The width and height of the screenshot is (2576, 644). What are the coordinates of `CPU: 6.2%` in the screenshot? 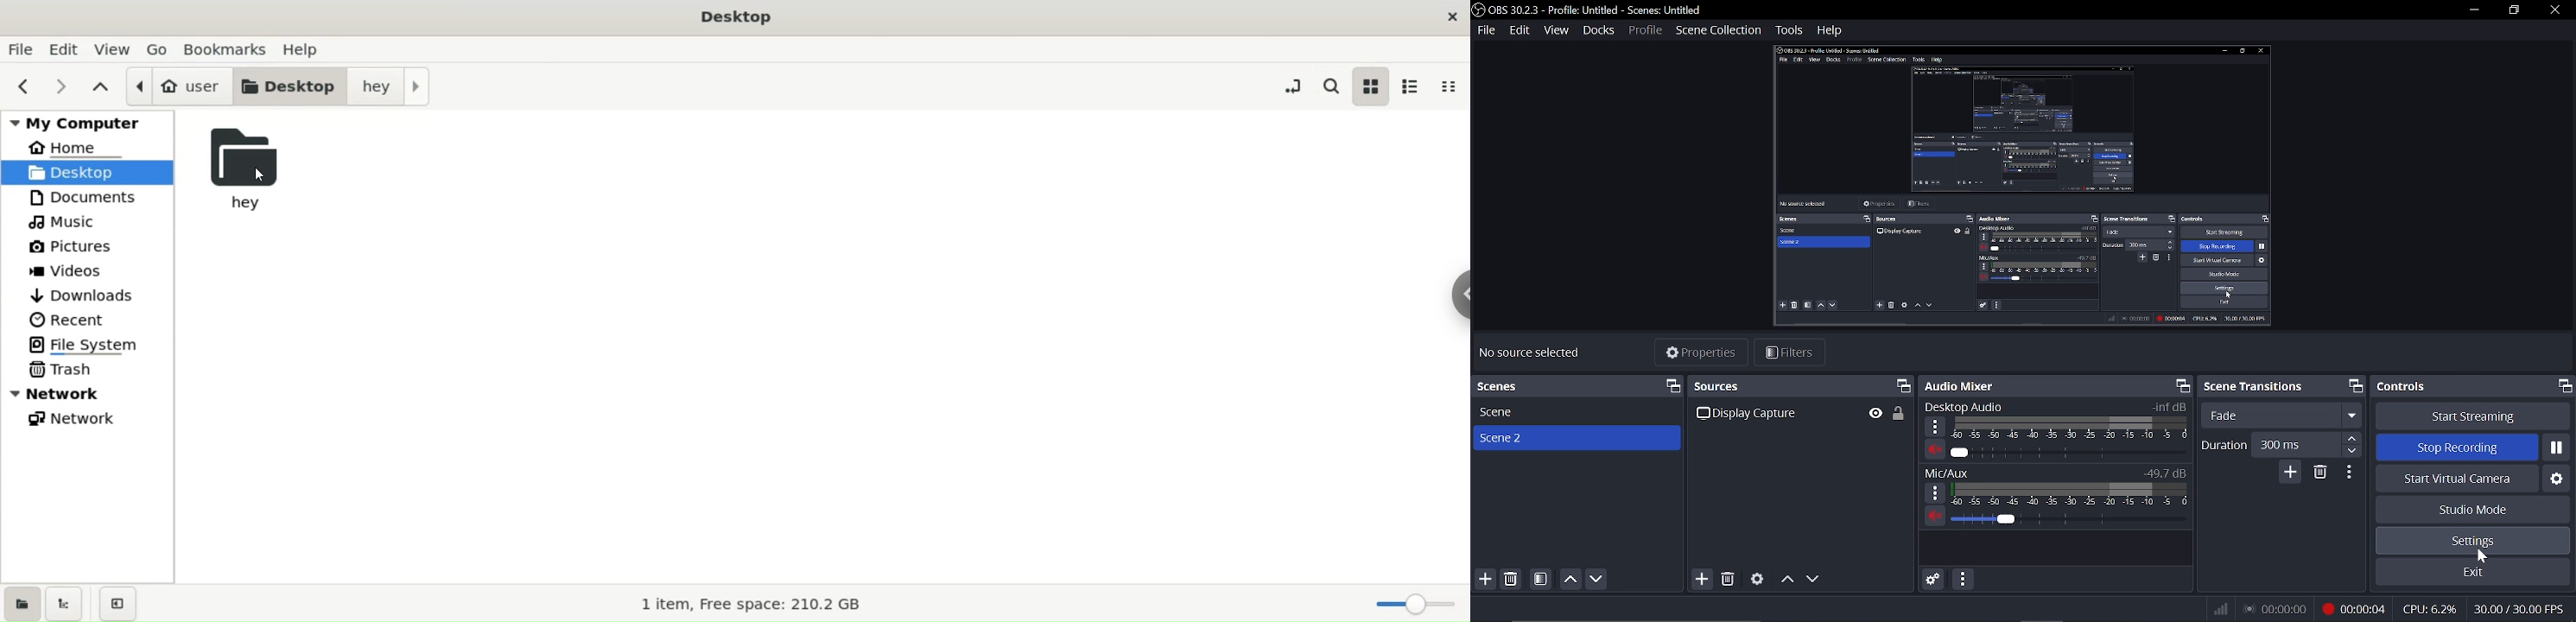 It's located at (2430, 608).